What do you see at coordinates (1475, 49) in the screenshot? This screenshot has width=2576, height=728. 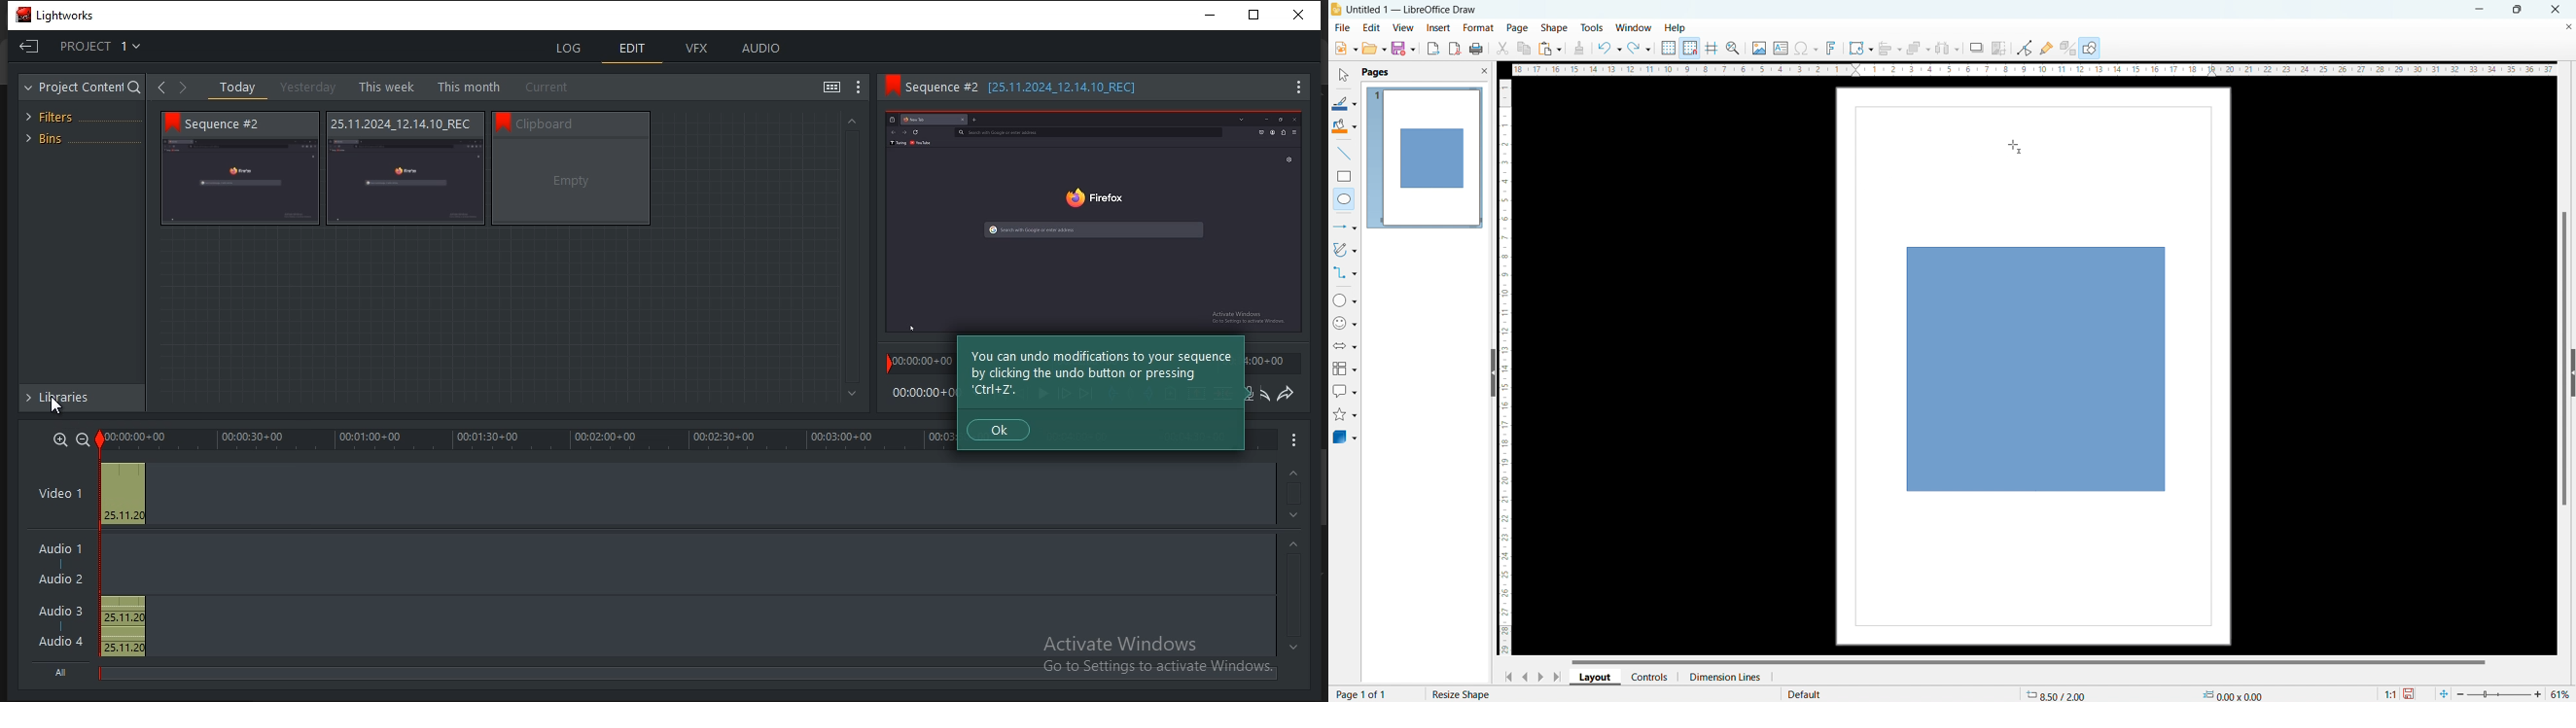 I see `print` at bounding box center [1475, 49].